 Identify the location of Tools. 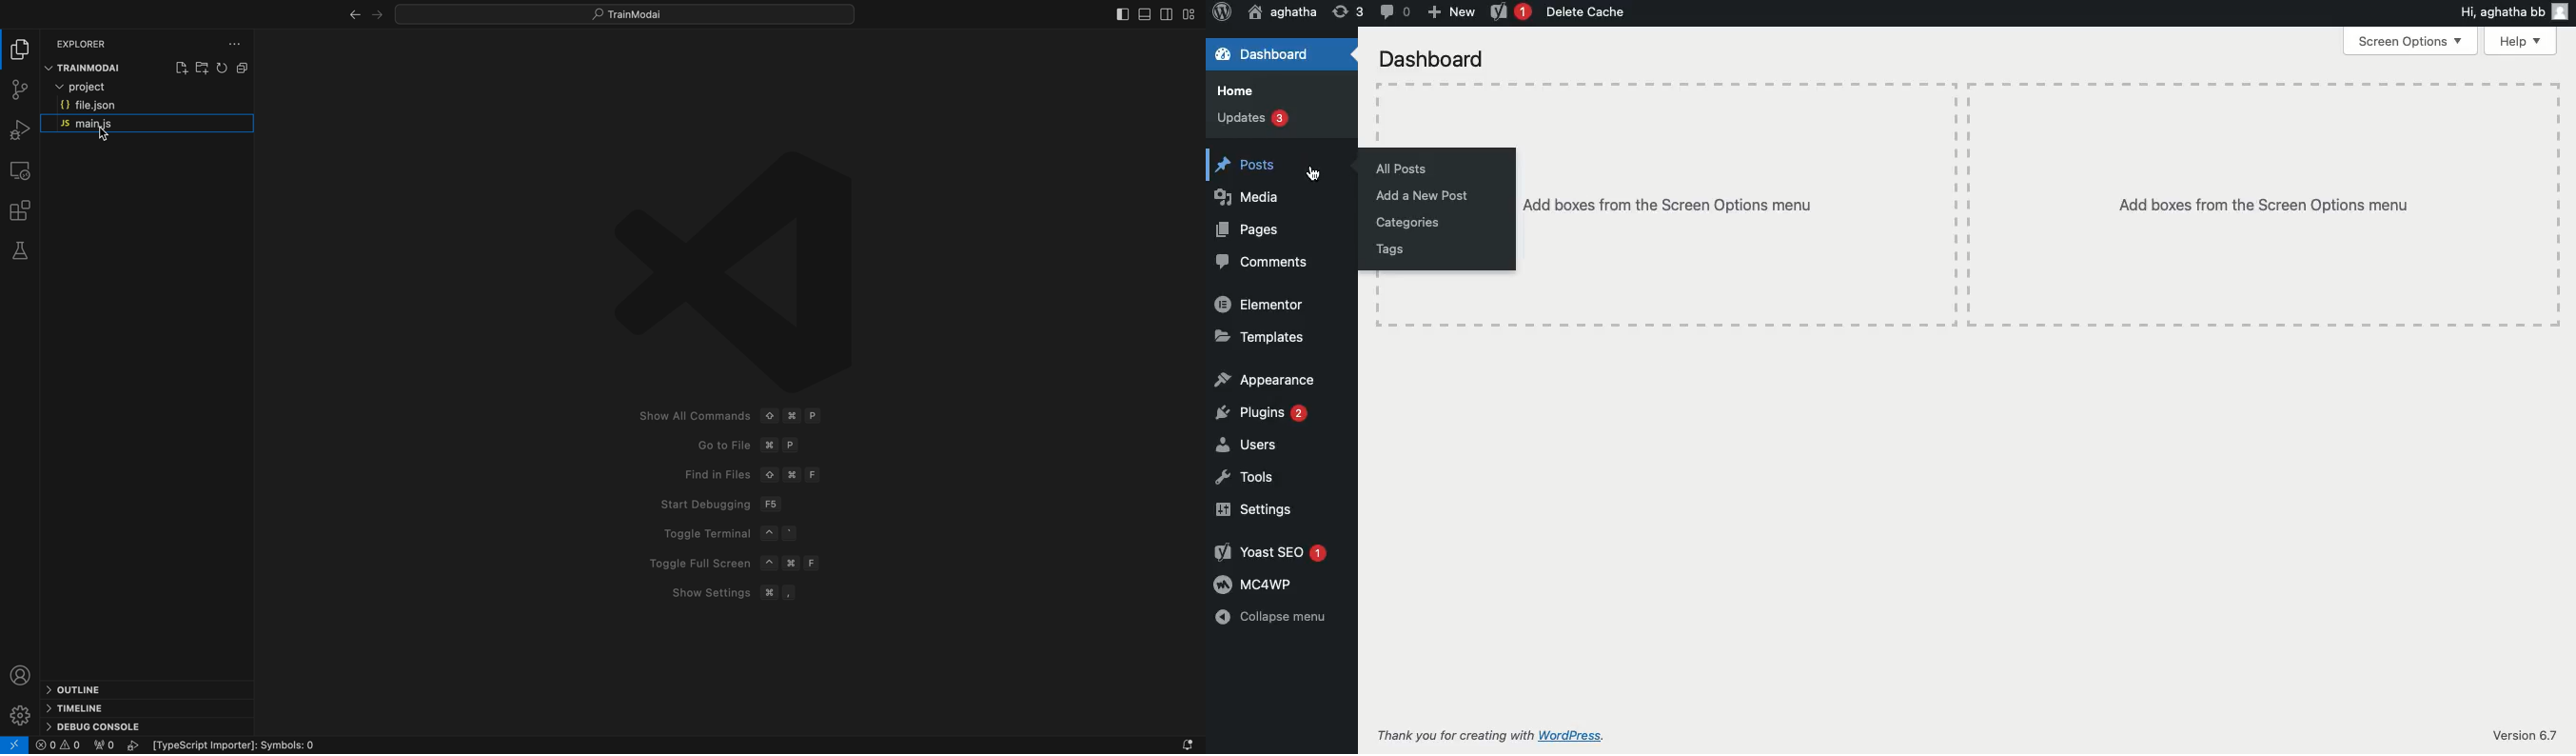
(1248, 478).